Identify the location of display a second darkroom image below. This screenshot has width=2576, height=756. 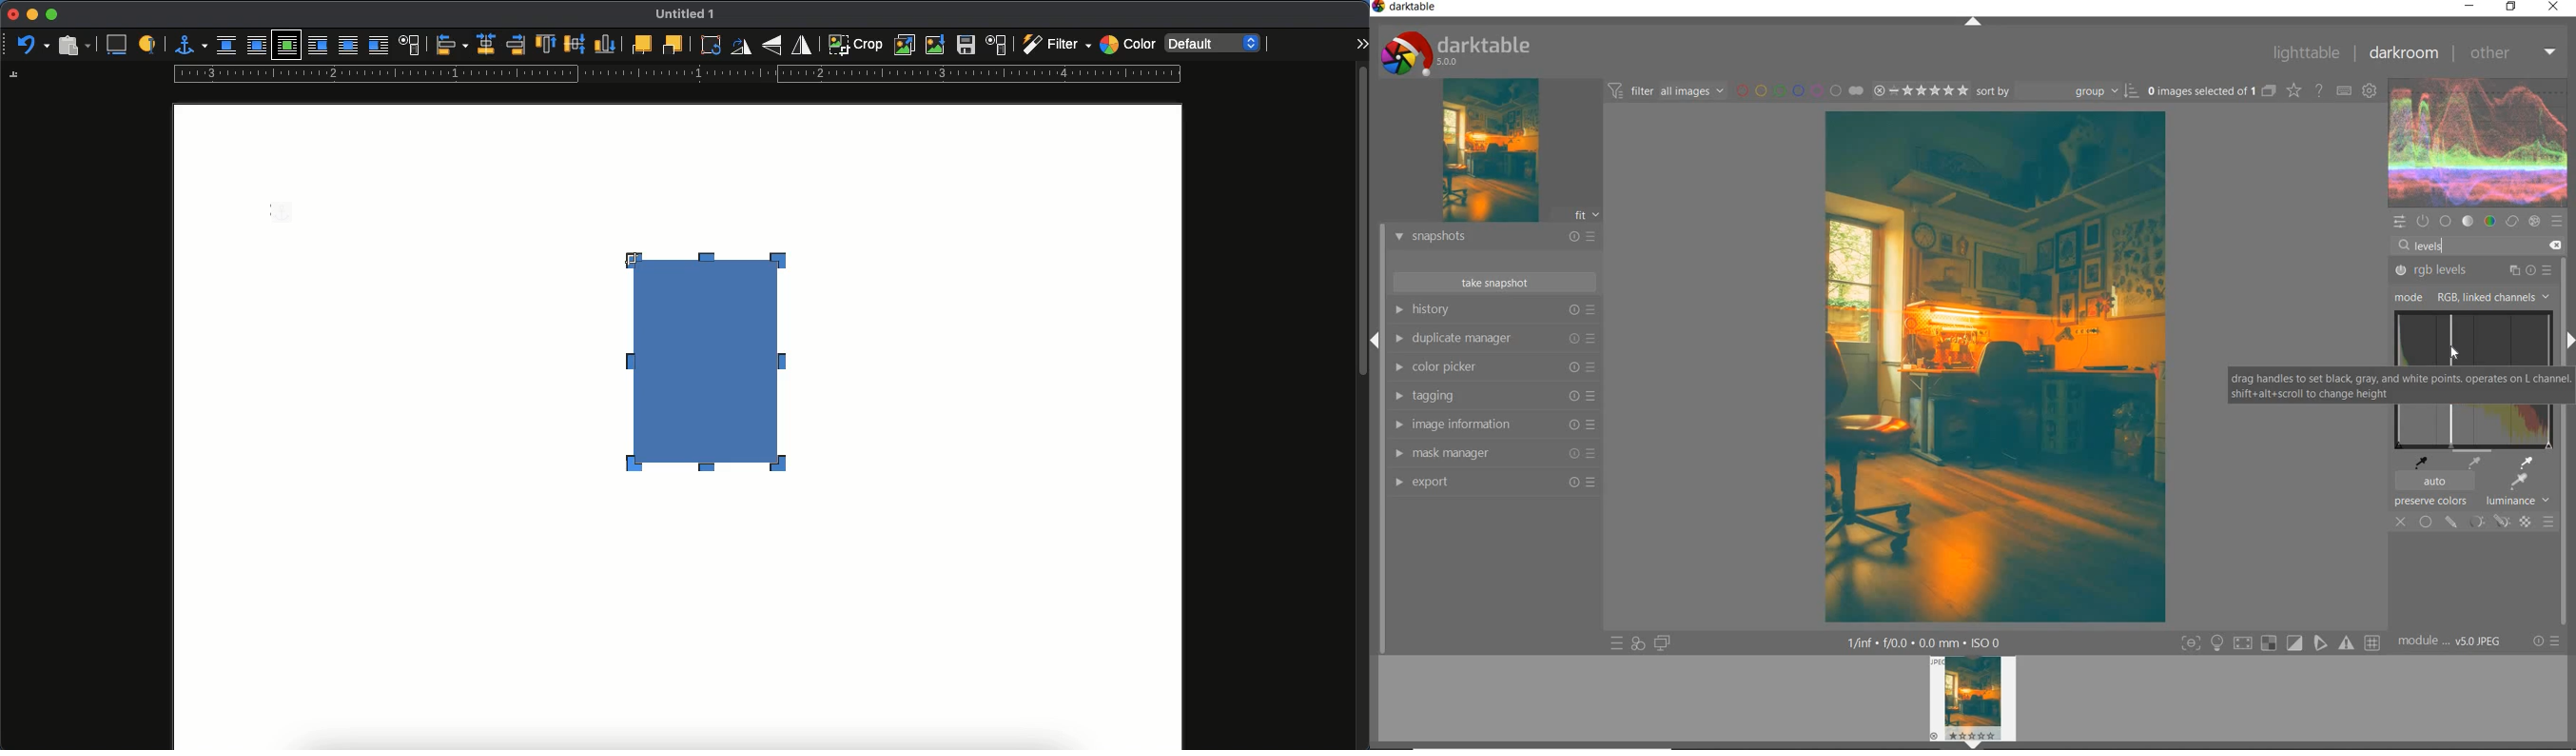
(1662, 644).